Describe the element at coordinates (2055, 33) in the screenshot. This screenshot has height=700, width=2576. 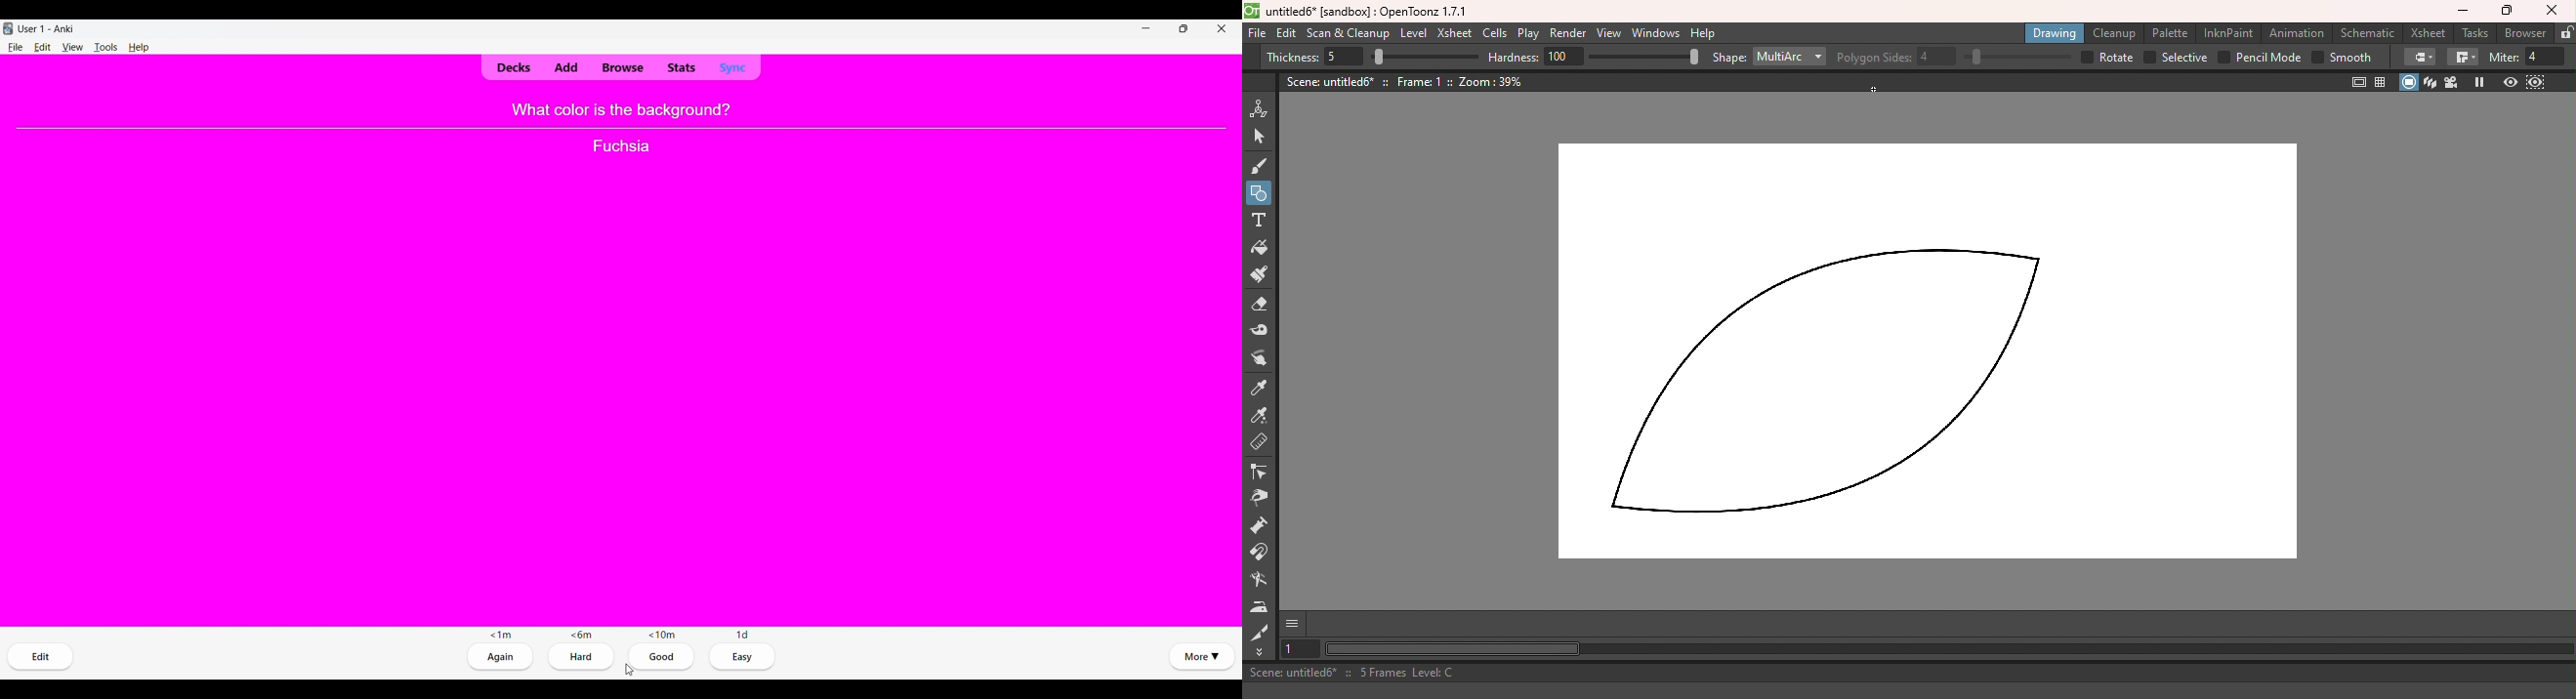
I see `Drawing` at that location.